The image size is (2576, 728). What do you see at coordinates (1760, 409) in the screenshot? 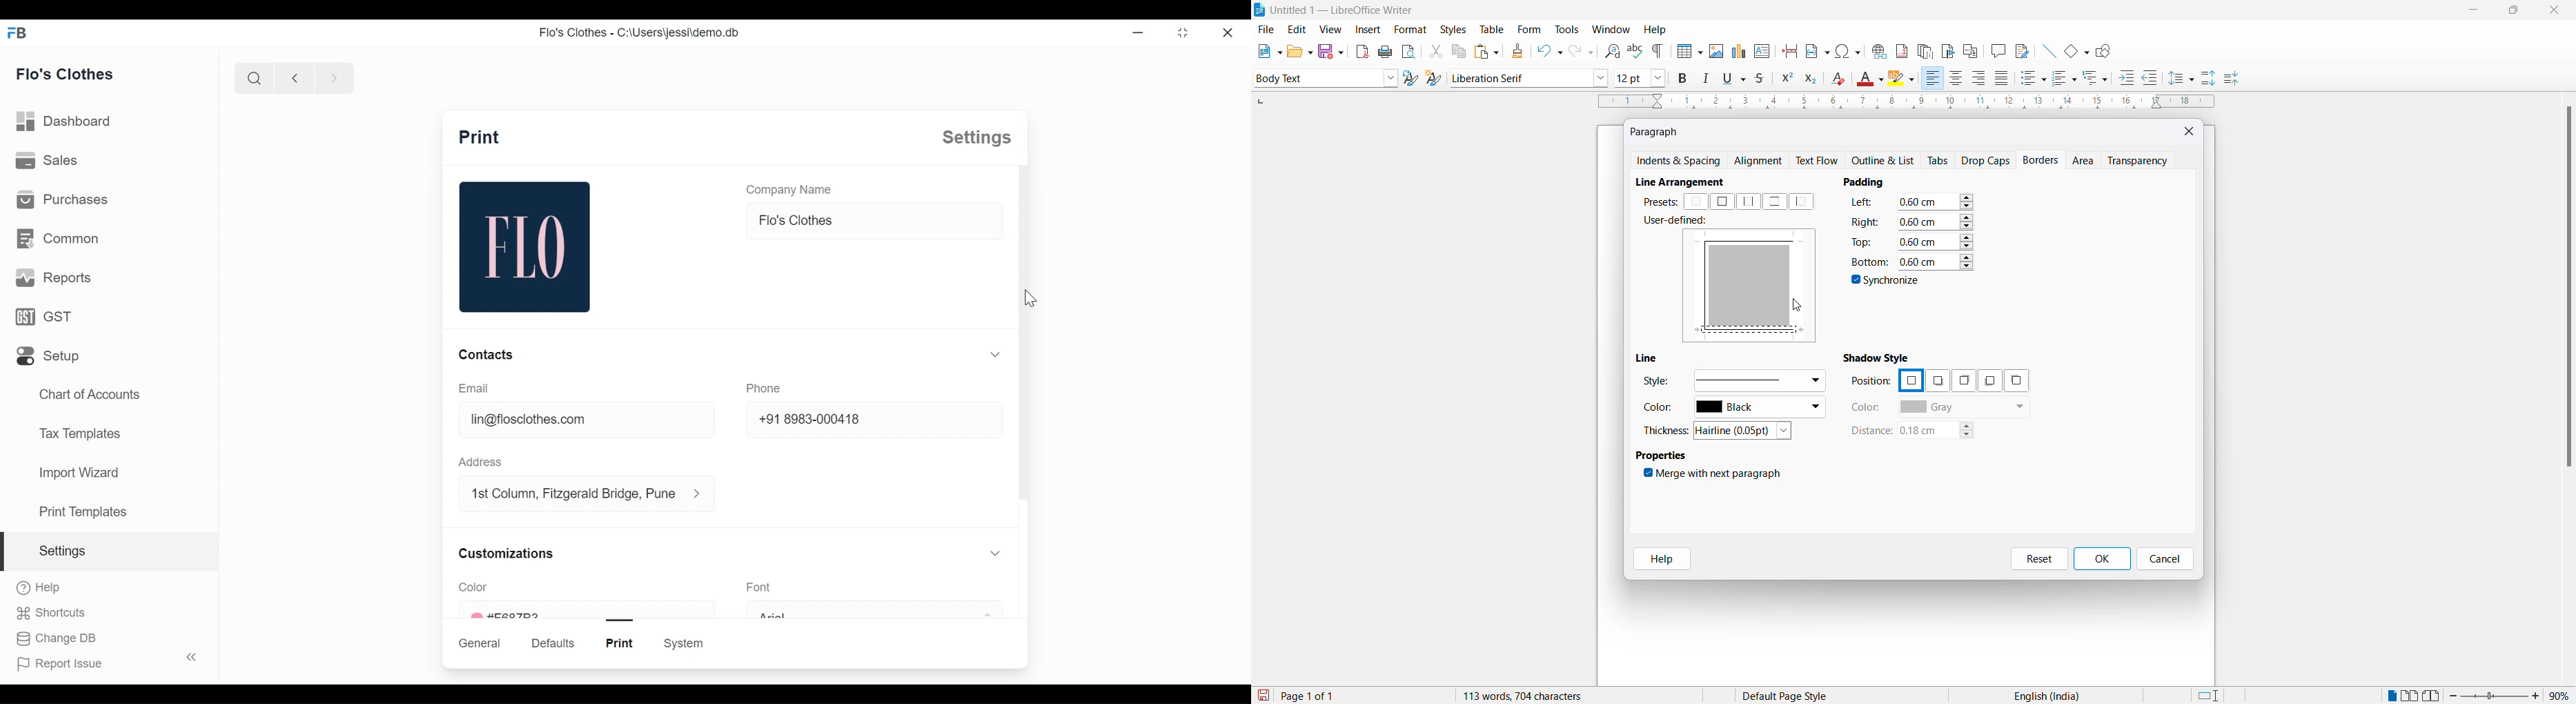
I see `color options` at bounding box center [1760, 409].